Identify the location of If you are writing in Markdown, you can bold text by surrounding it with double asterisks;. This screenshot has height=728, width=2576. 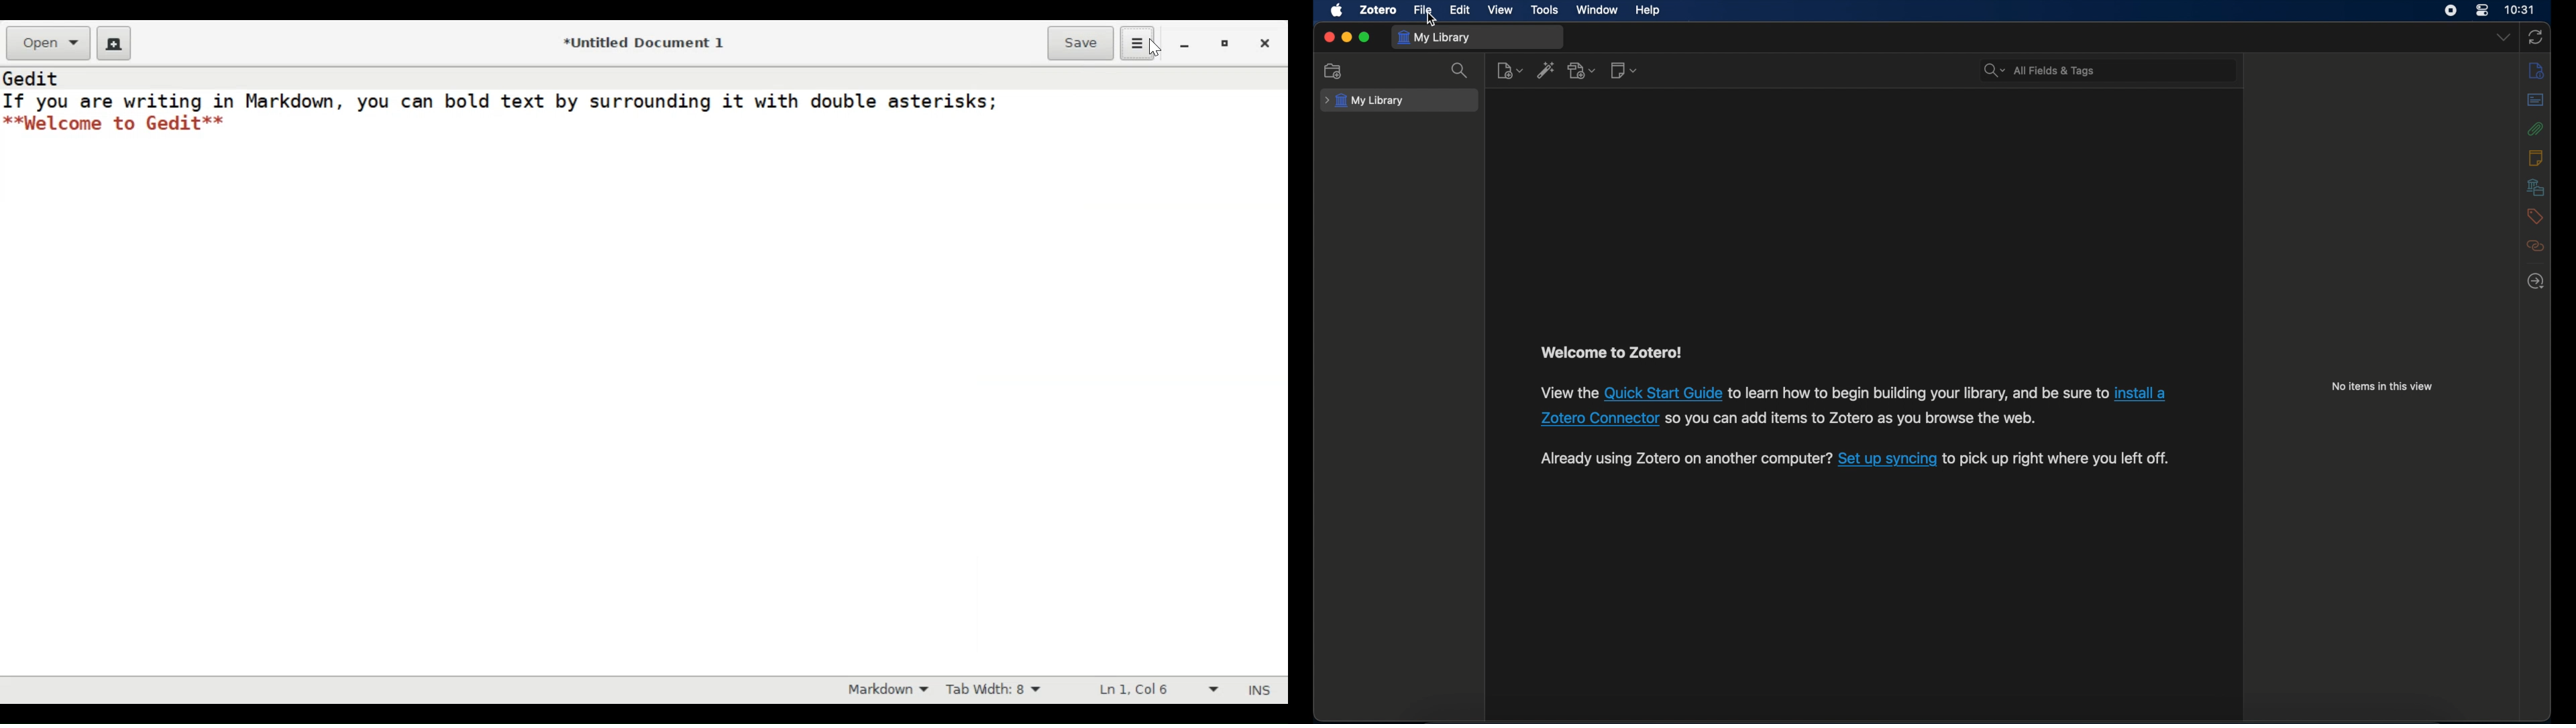
(501, 100).